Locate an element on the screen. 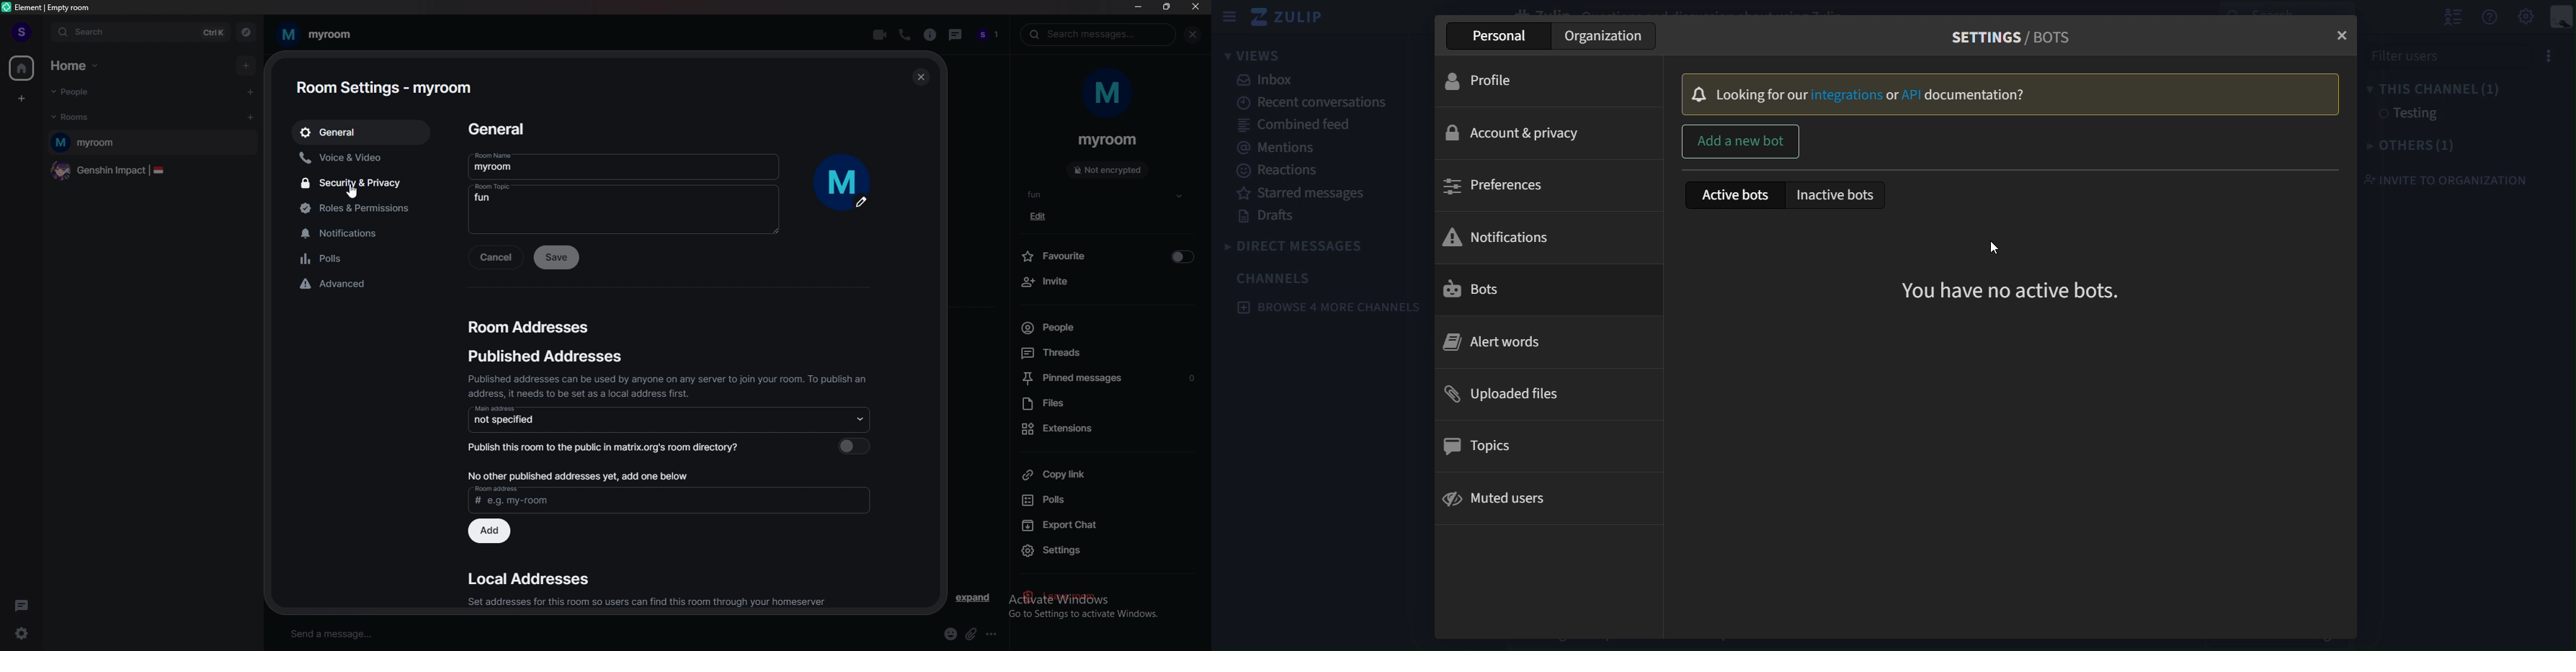 Image resolution: width=2576 pixels, height=672 pixels. notifications is located at coordinates (1522, 235).